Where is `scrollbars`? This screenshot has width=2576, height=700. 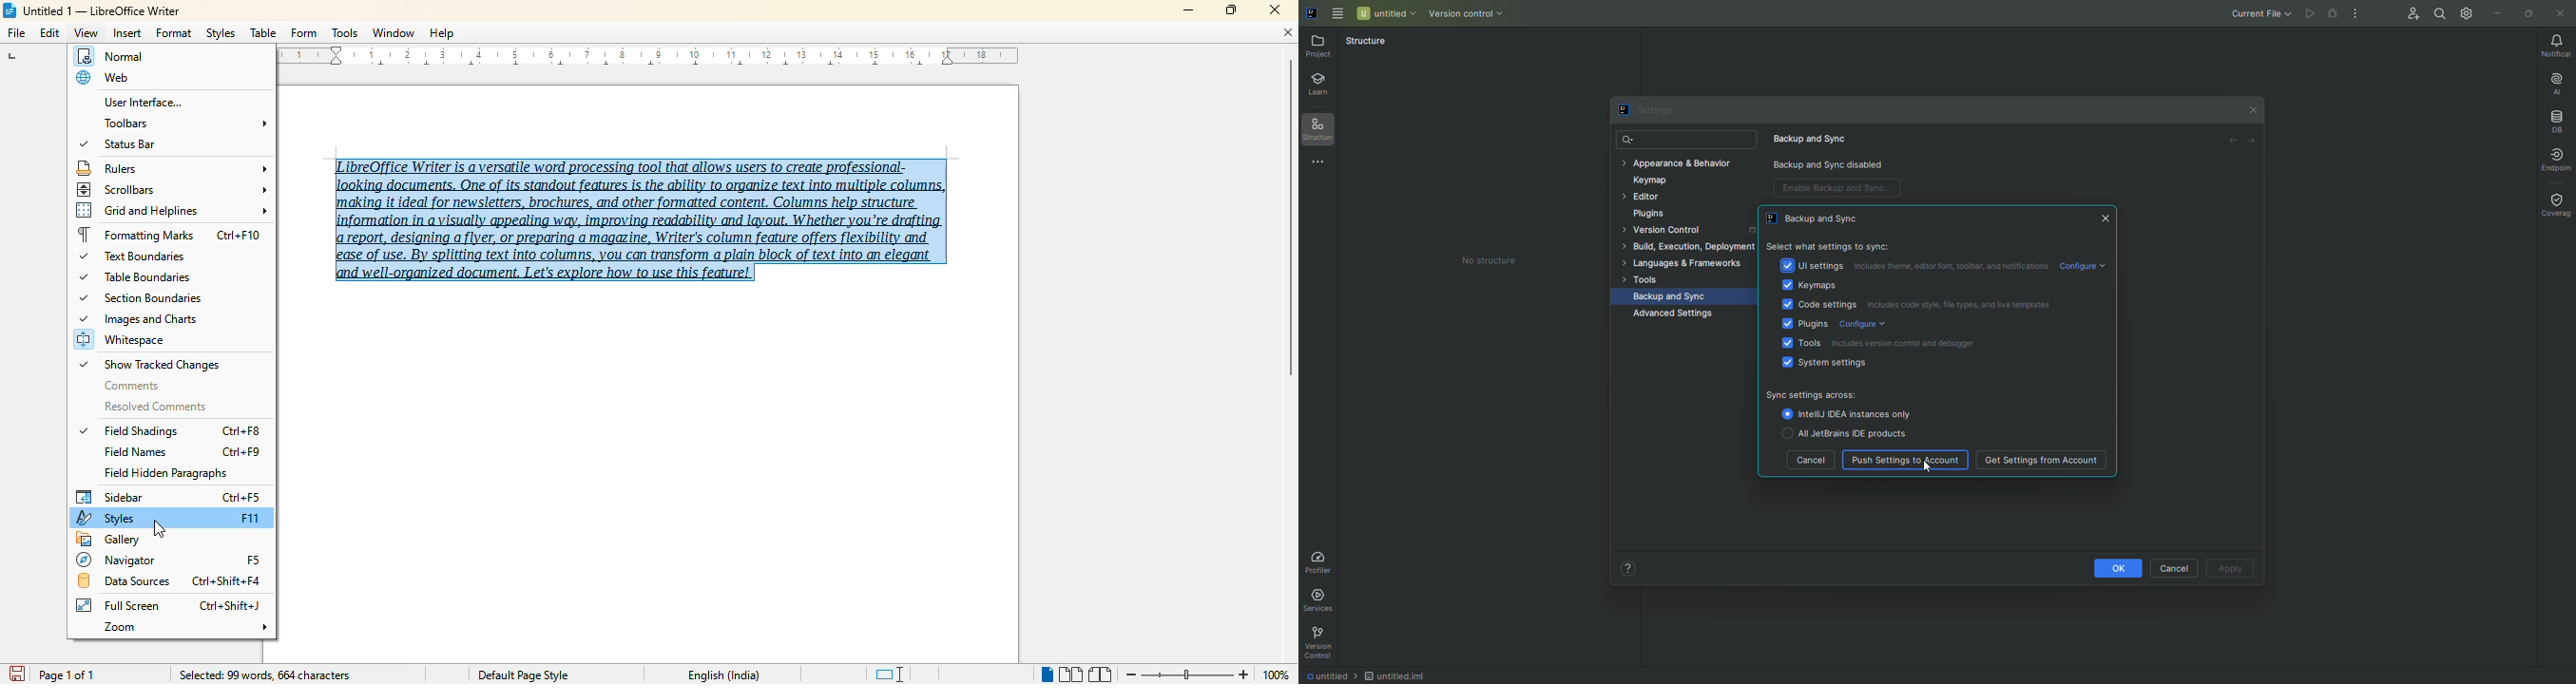
scrollbars is located at coordinates (172, 189).